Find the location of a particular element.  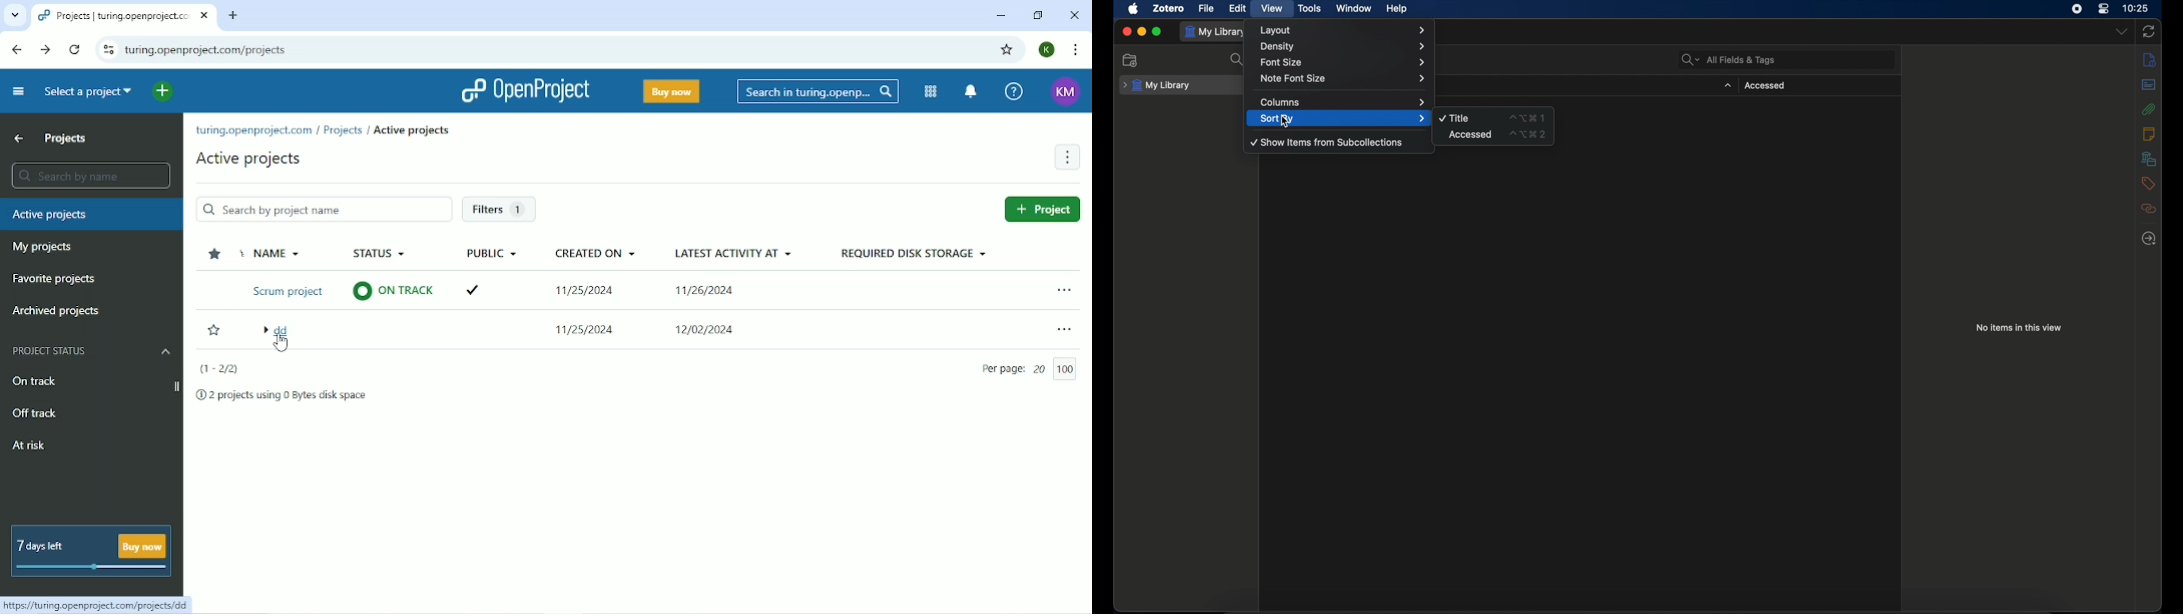

Restore down is located at coordinates (1037, 15).